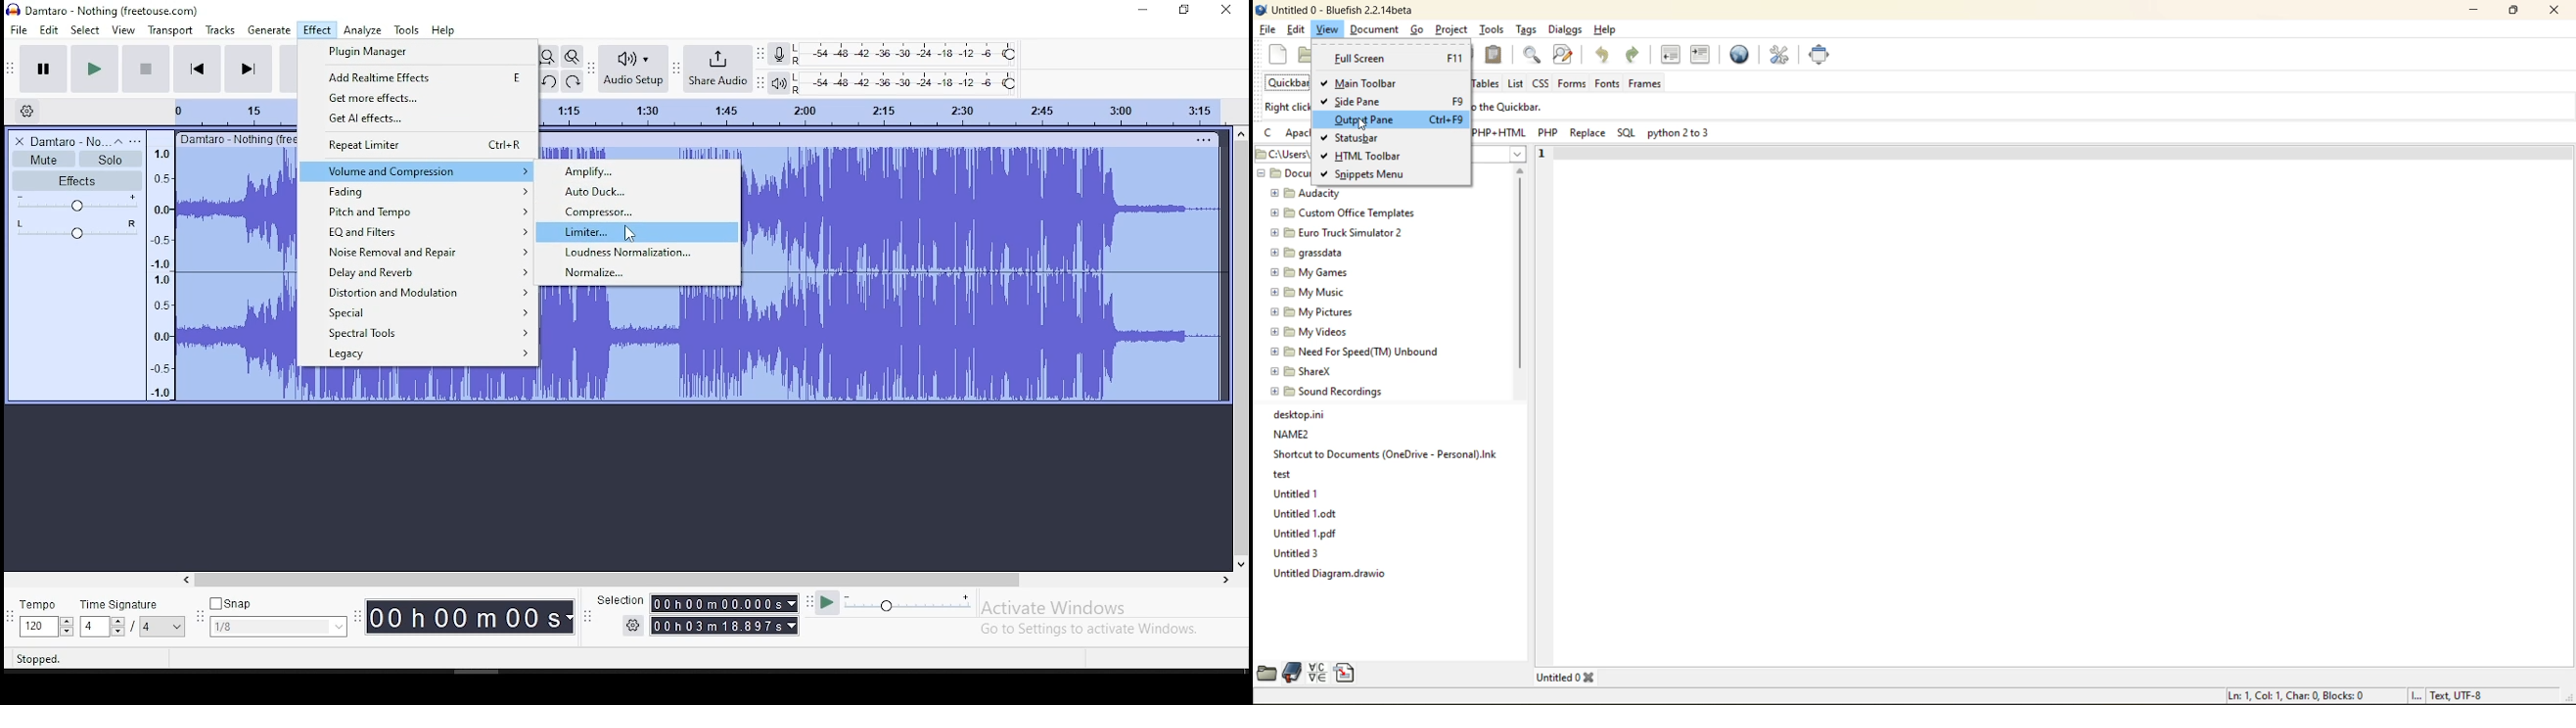 Image resolution: width=2576 pixels, height=728 pixels. What do you see at coordinates (1459, 101) in the screenshot?
I see `F9` at bounding box center [1459, 101].